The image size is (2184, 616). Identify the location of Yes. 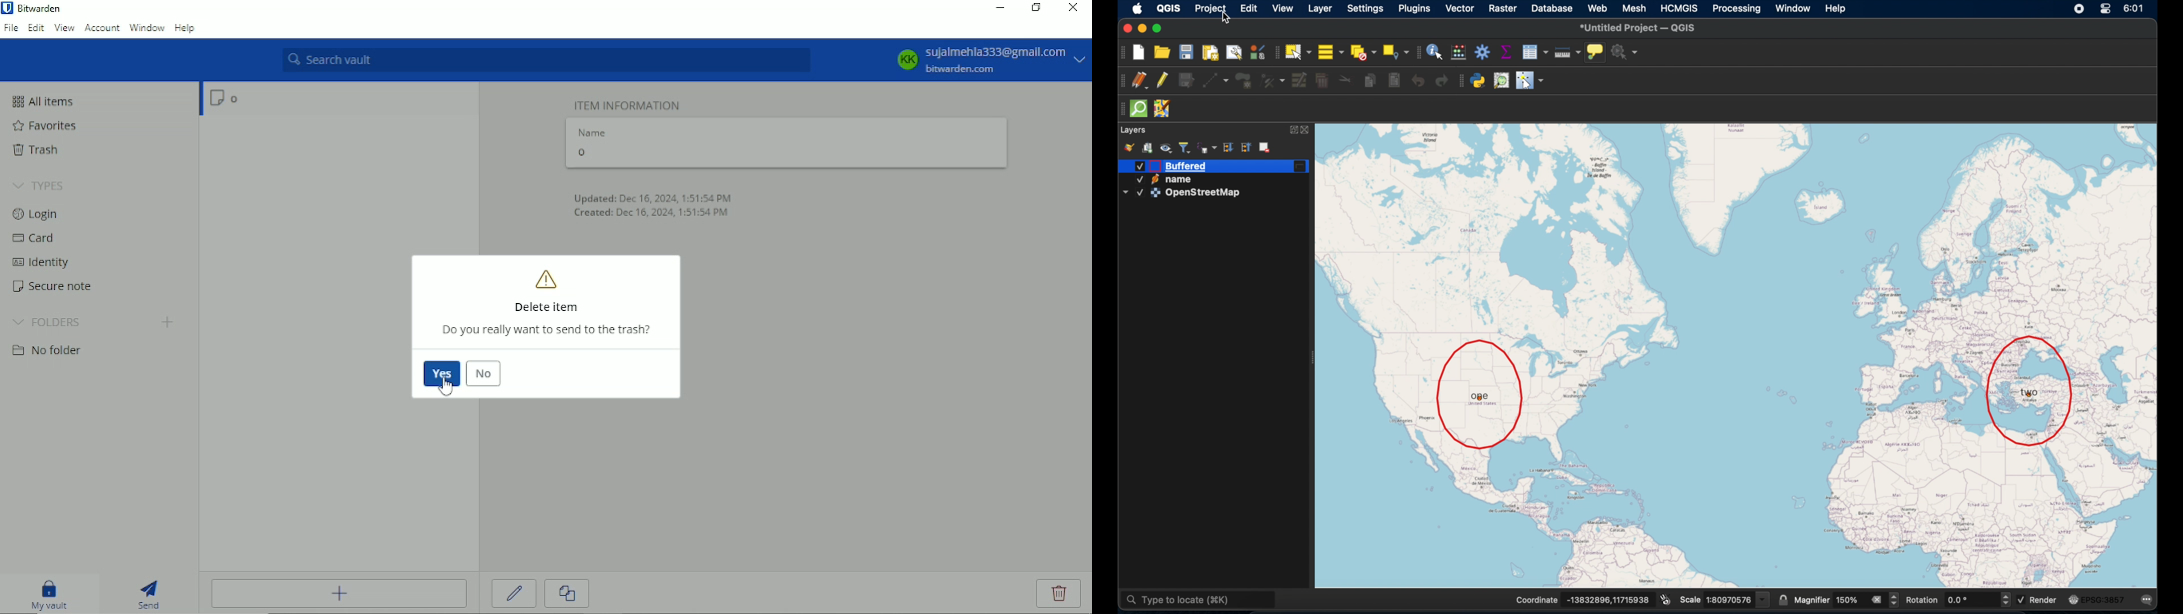
(442, 373).